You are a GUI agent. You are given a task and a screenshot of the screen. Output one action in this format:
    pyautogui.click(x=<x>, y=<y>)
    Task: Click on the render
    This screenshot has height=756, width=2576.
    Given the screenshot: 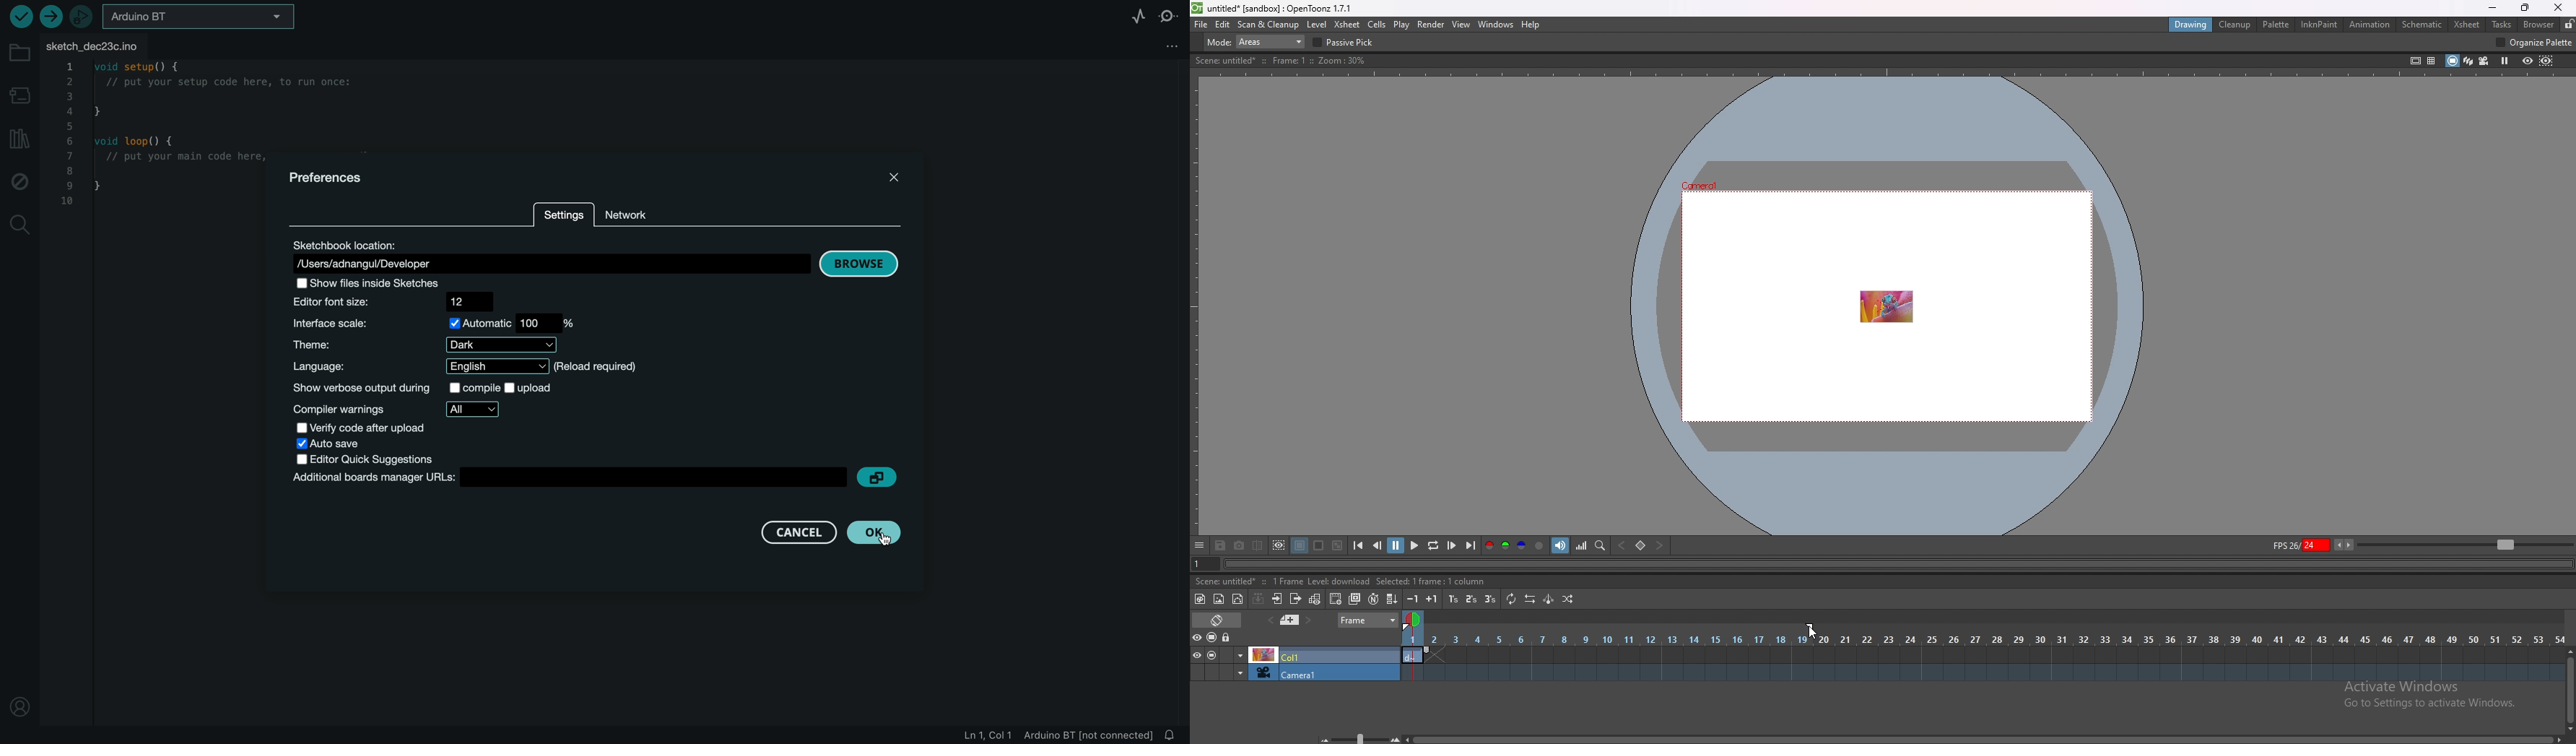 What is the action you would take?
    pyautogui.click(x=1432, y=25)
    